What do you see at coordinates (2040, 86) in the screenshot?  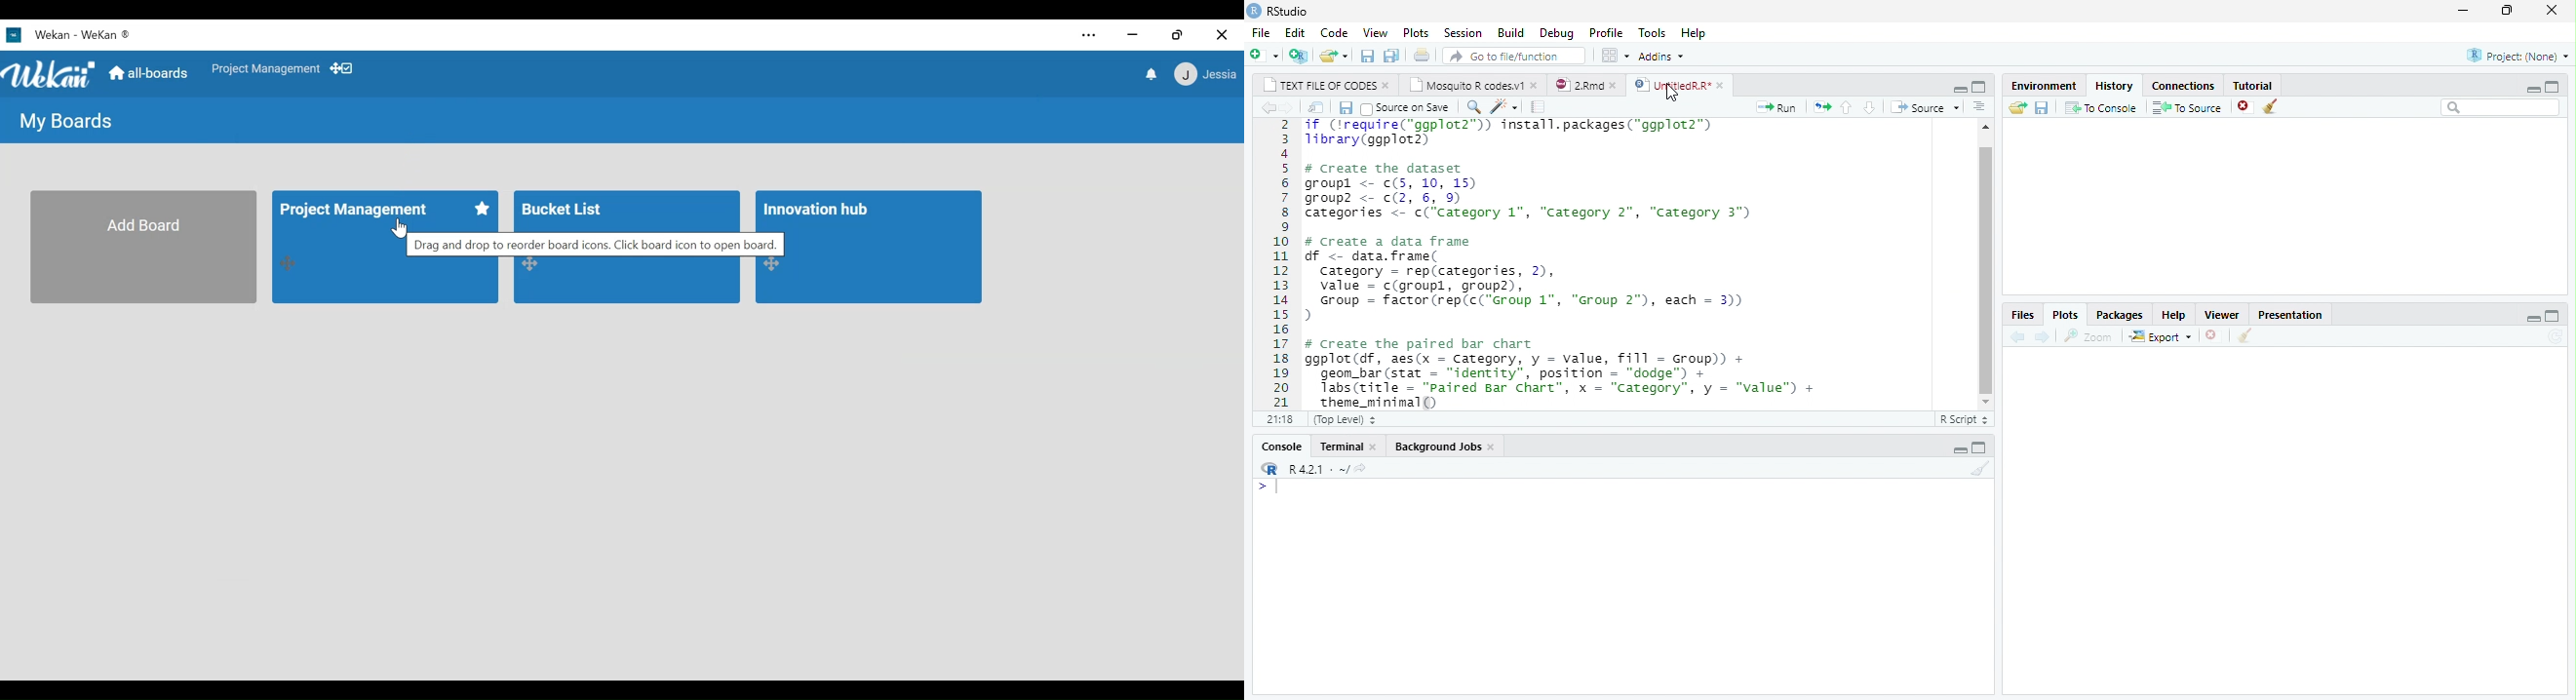 I see `environment` at bounding box center [2040, 86].